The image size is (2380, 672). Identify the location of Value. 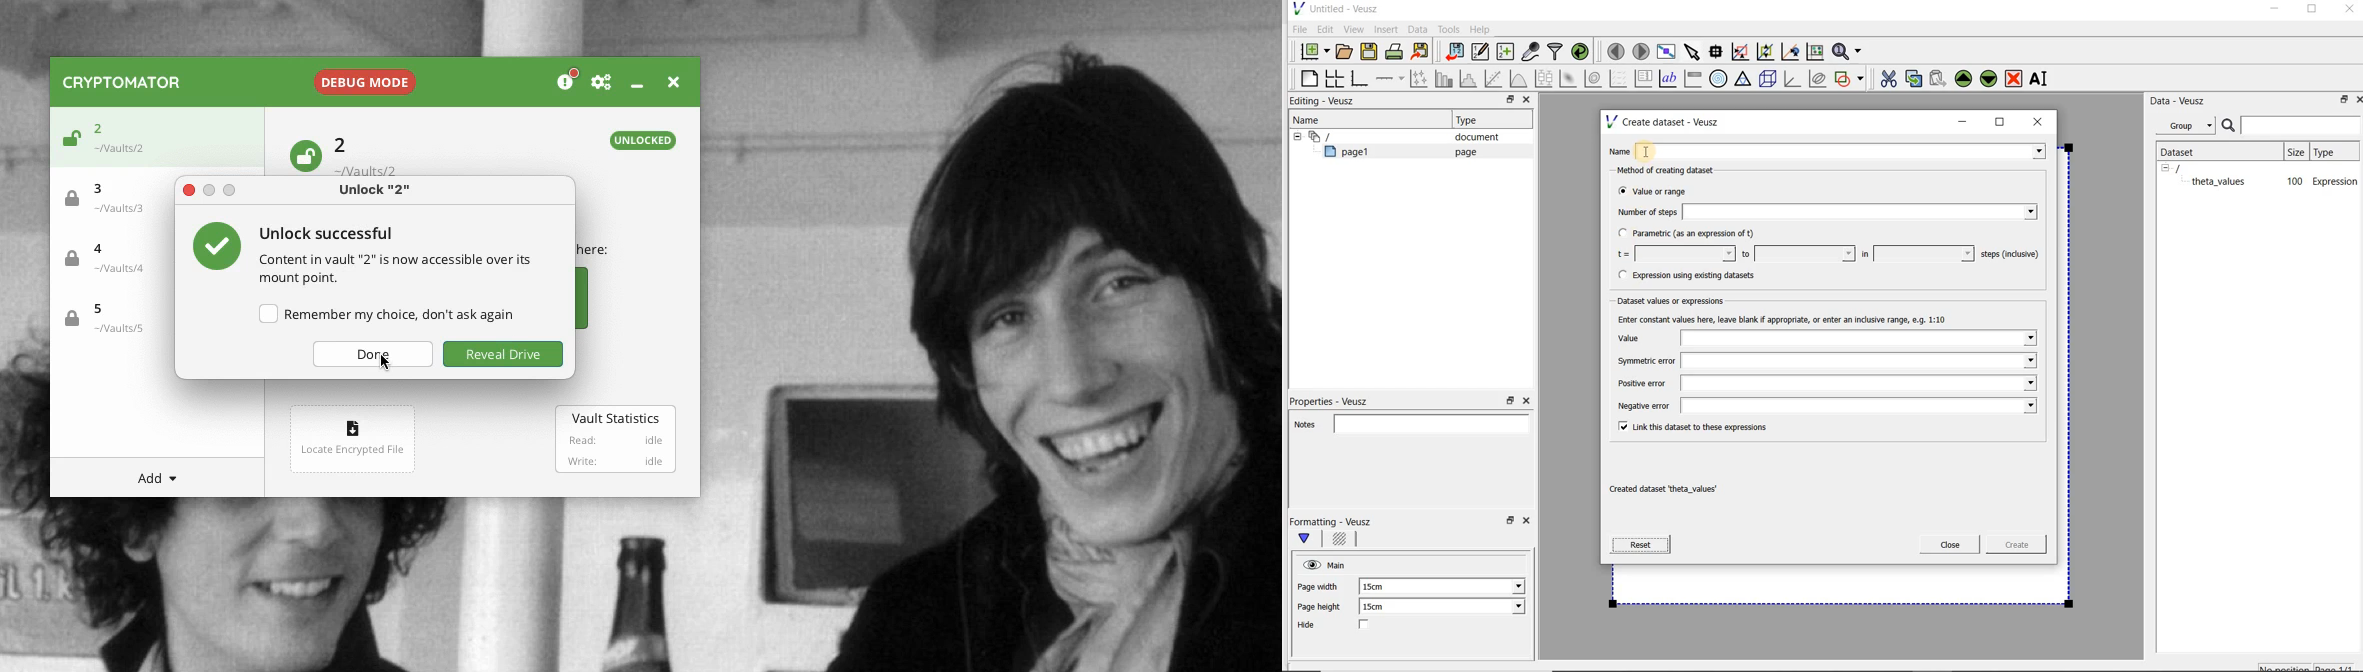
(1826, 339).